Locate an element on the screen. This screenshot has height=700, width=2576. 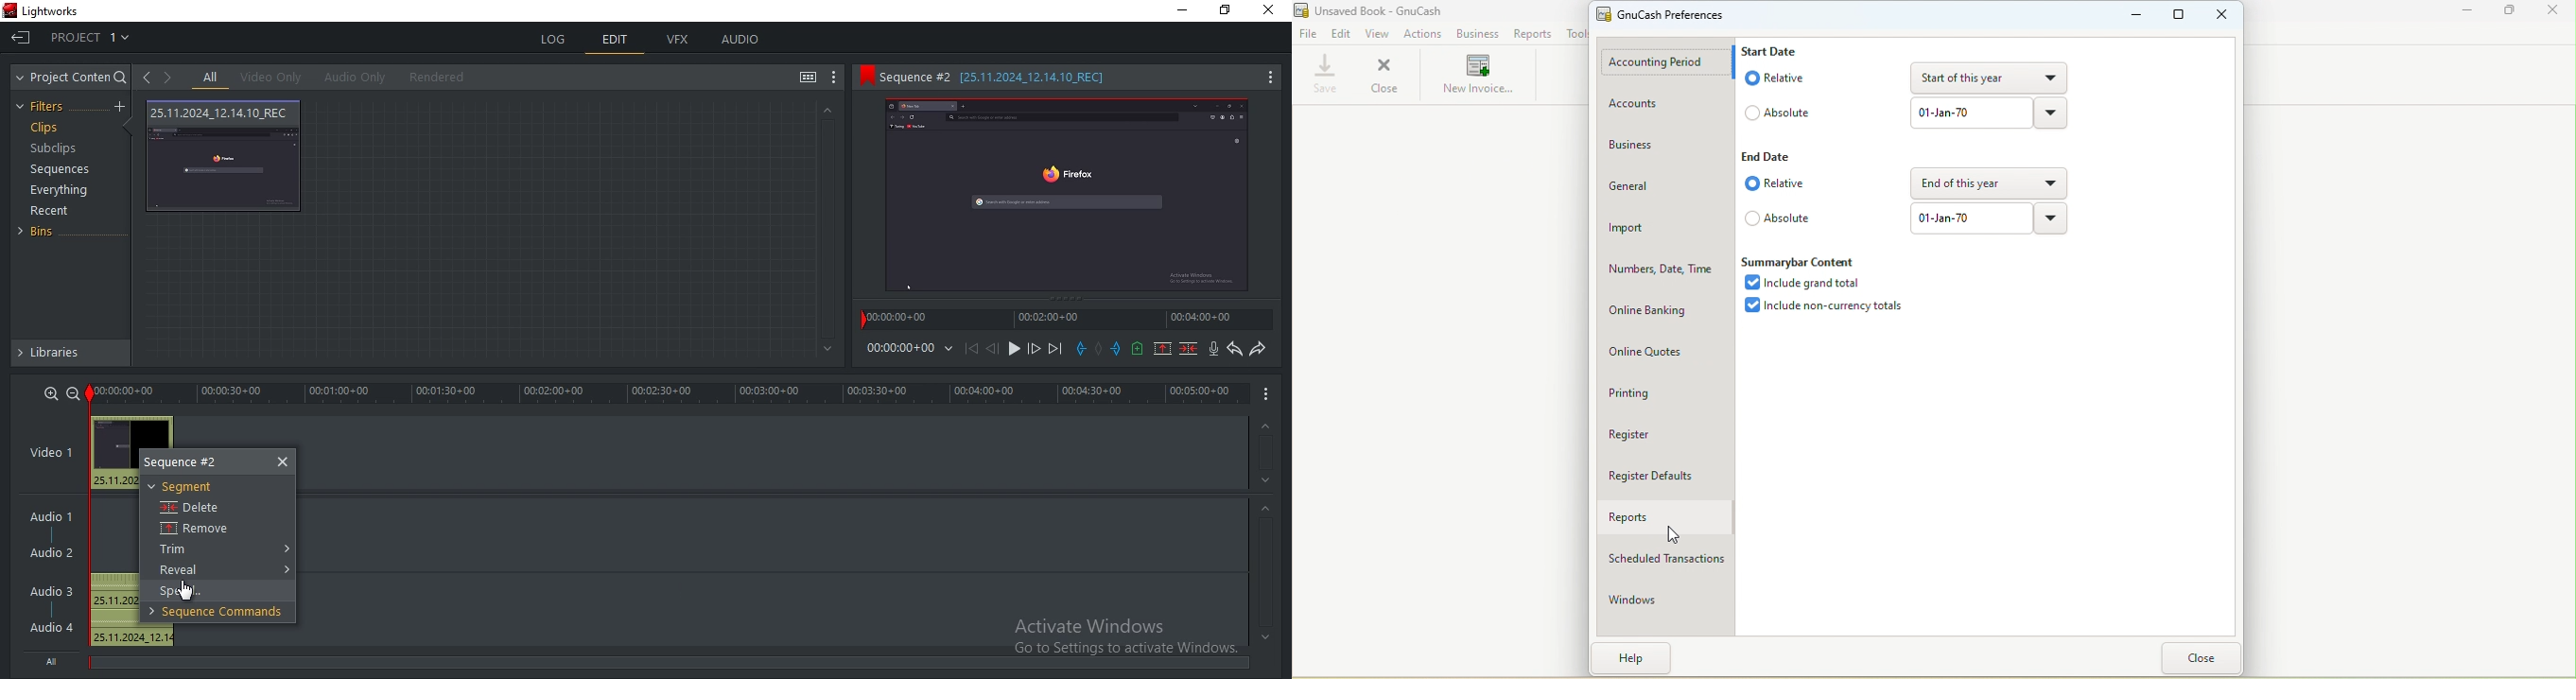
Minimize is located at coordinates (2137, 14).